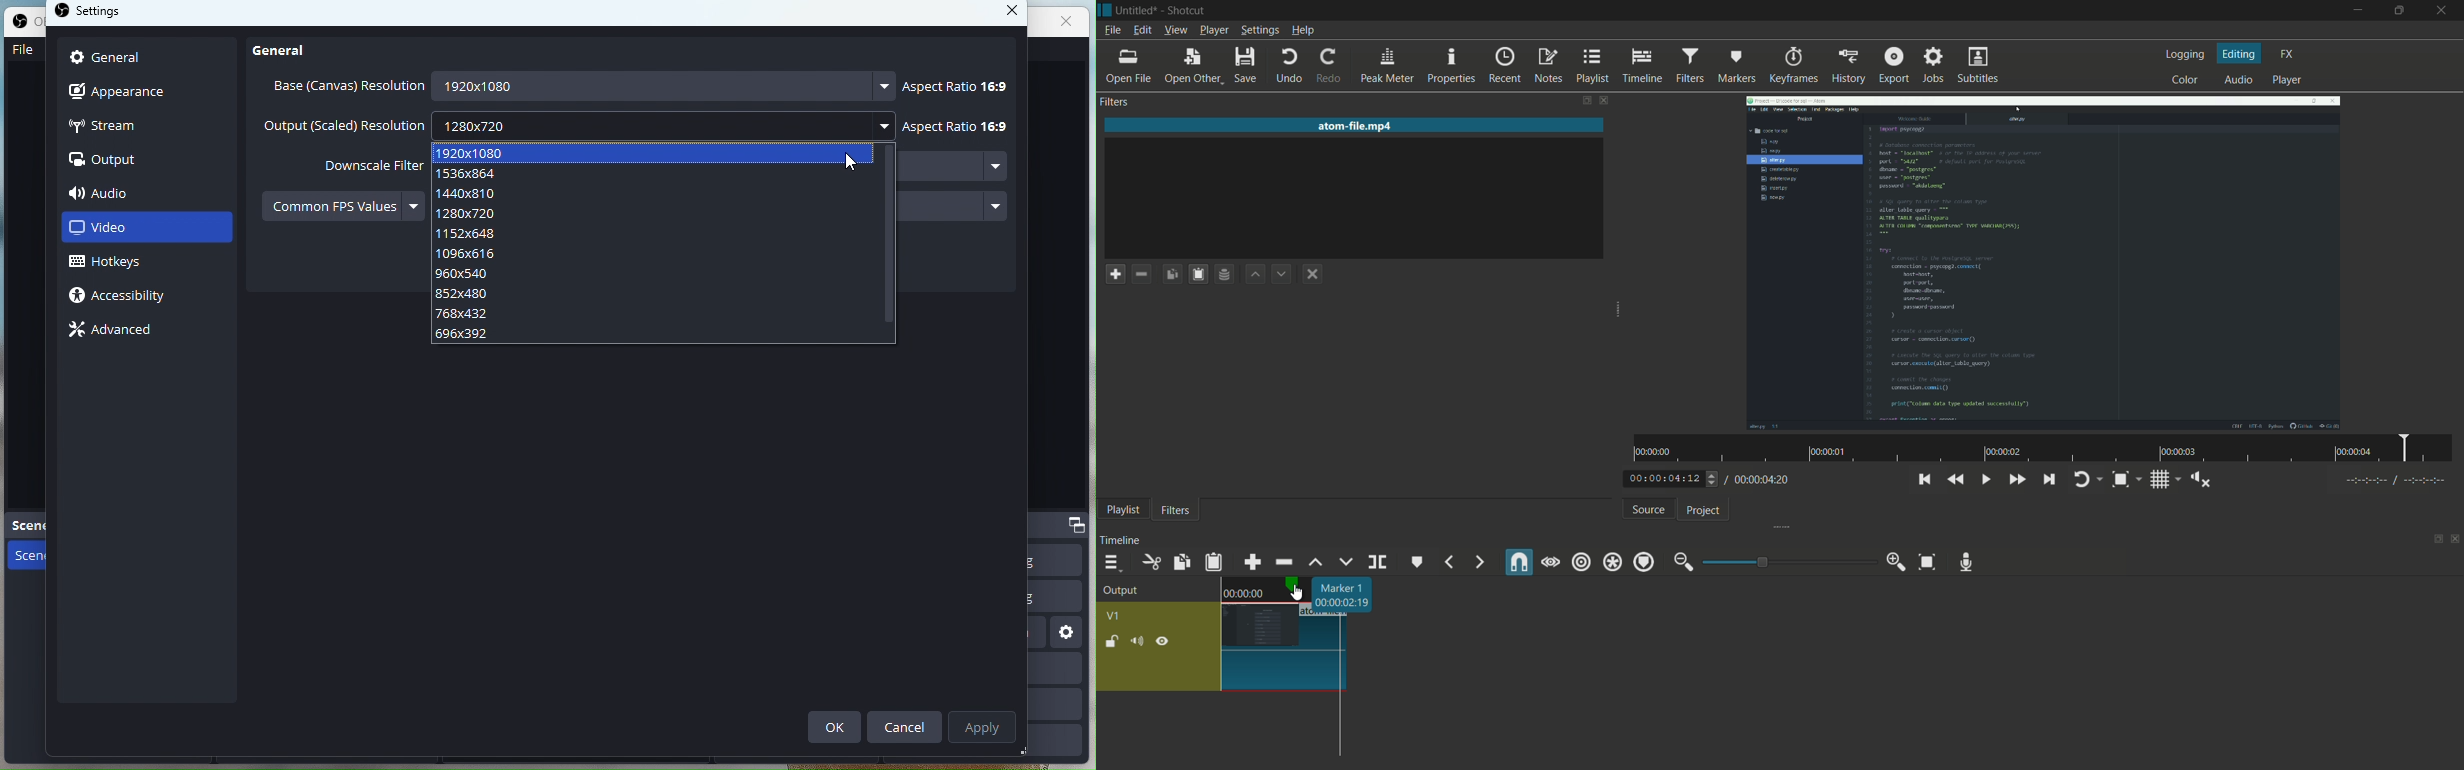 The image size is (2464, 784). Describe the element at coordinates (1965, 562) in the screenshot. I see `record audio` at that location.